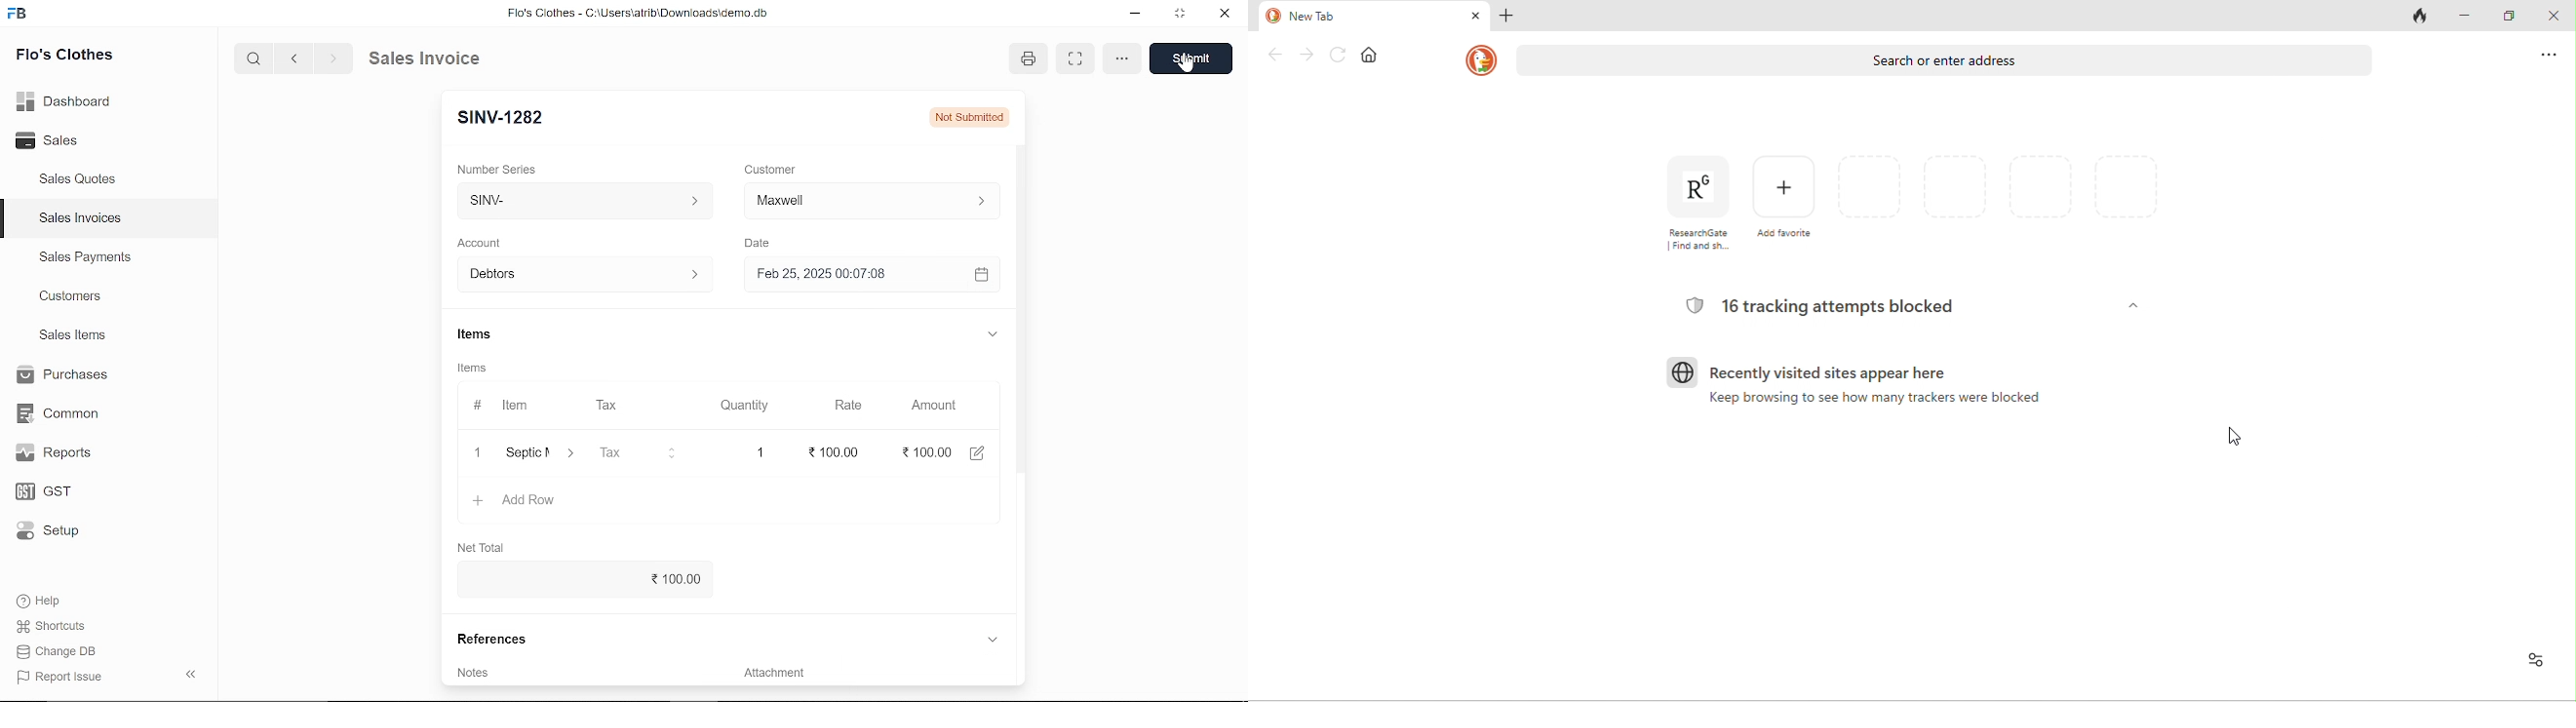  Describe the element at coordinates (479, 242) in the screenshot. I see `‘Account` at that location.